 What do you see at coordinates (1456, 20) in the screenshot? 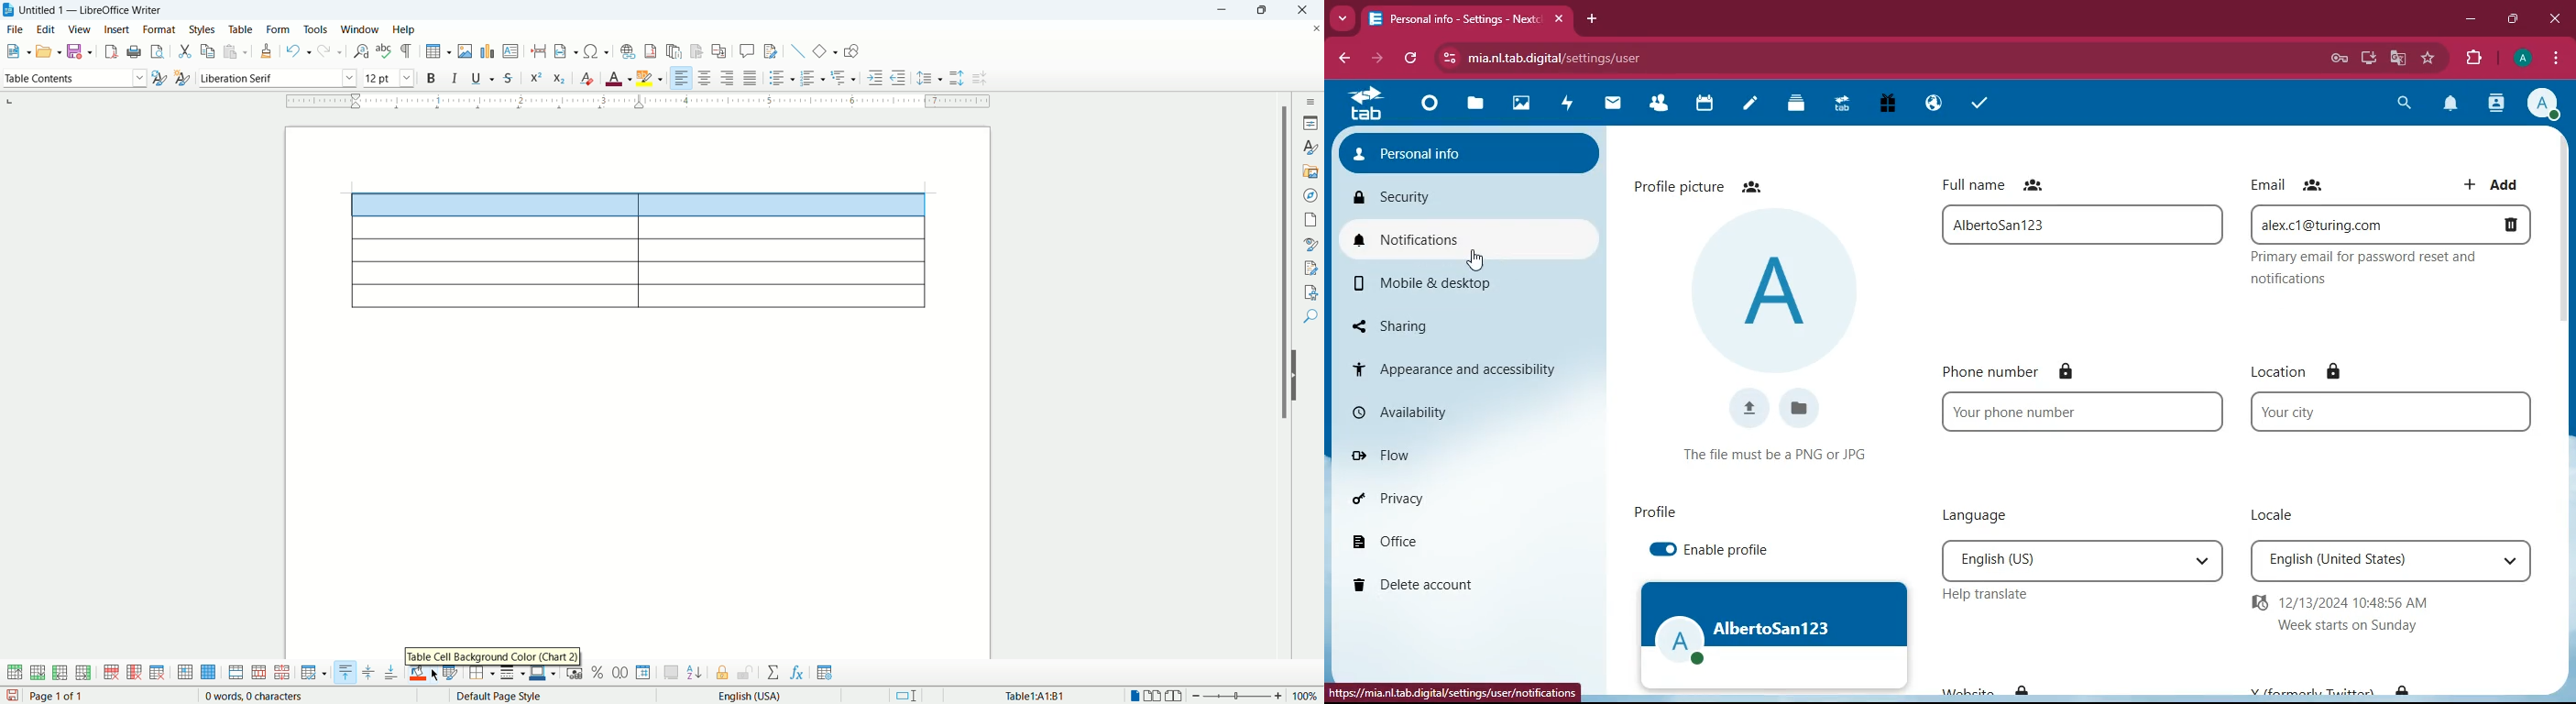
I see `Personal info- Settings- Next` at bounding box center [1456, 20].